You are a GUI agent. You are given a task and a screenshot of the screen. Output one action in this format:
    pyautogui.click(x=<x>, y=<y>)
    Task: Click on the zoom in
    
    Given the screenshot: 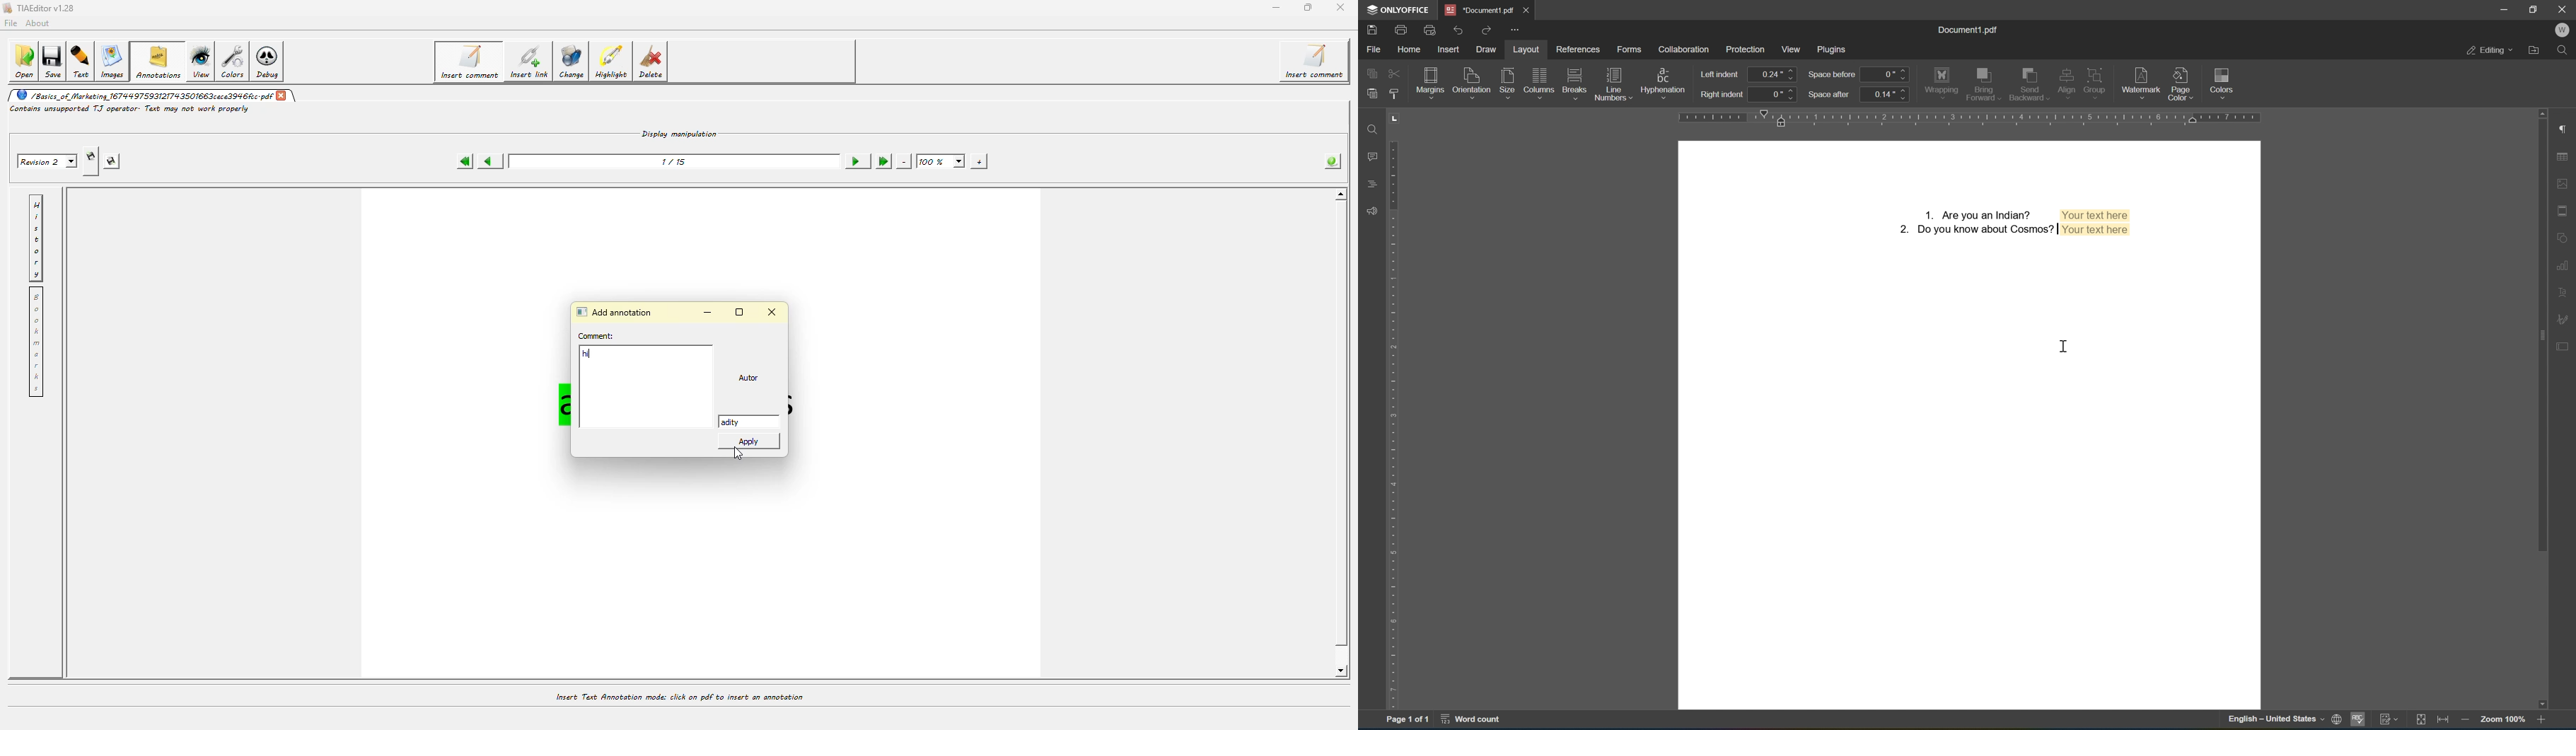 What is the action you would take?
    pyautogui.click(x=2543, y=721)
    